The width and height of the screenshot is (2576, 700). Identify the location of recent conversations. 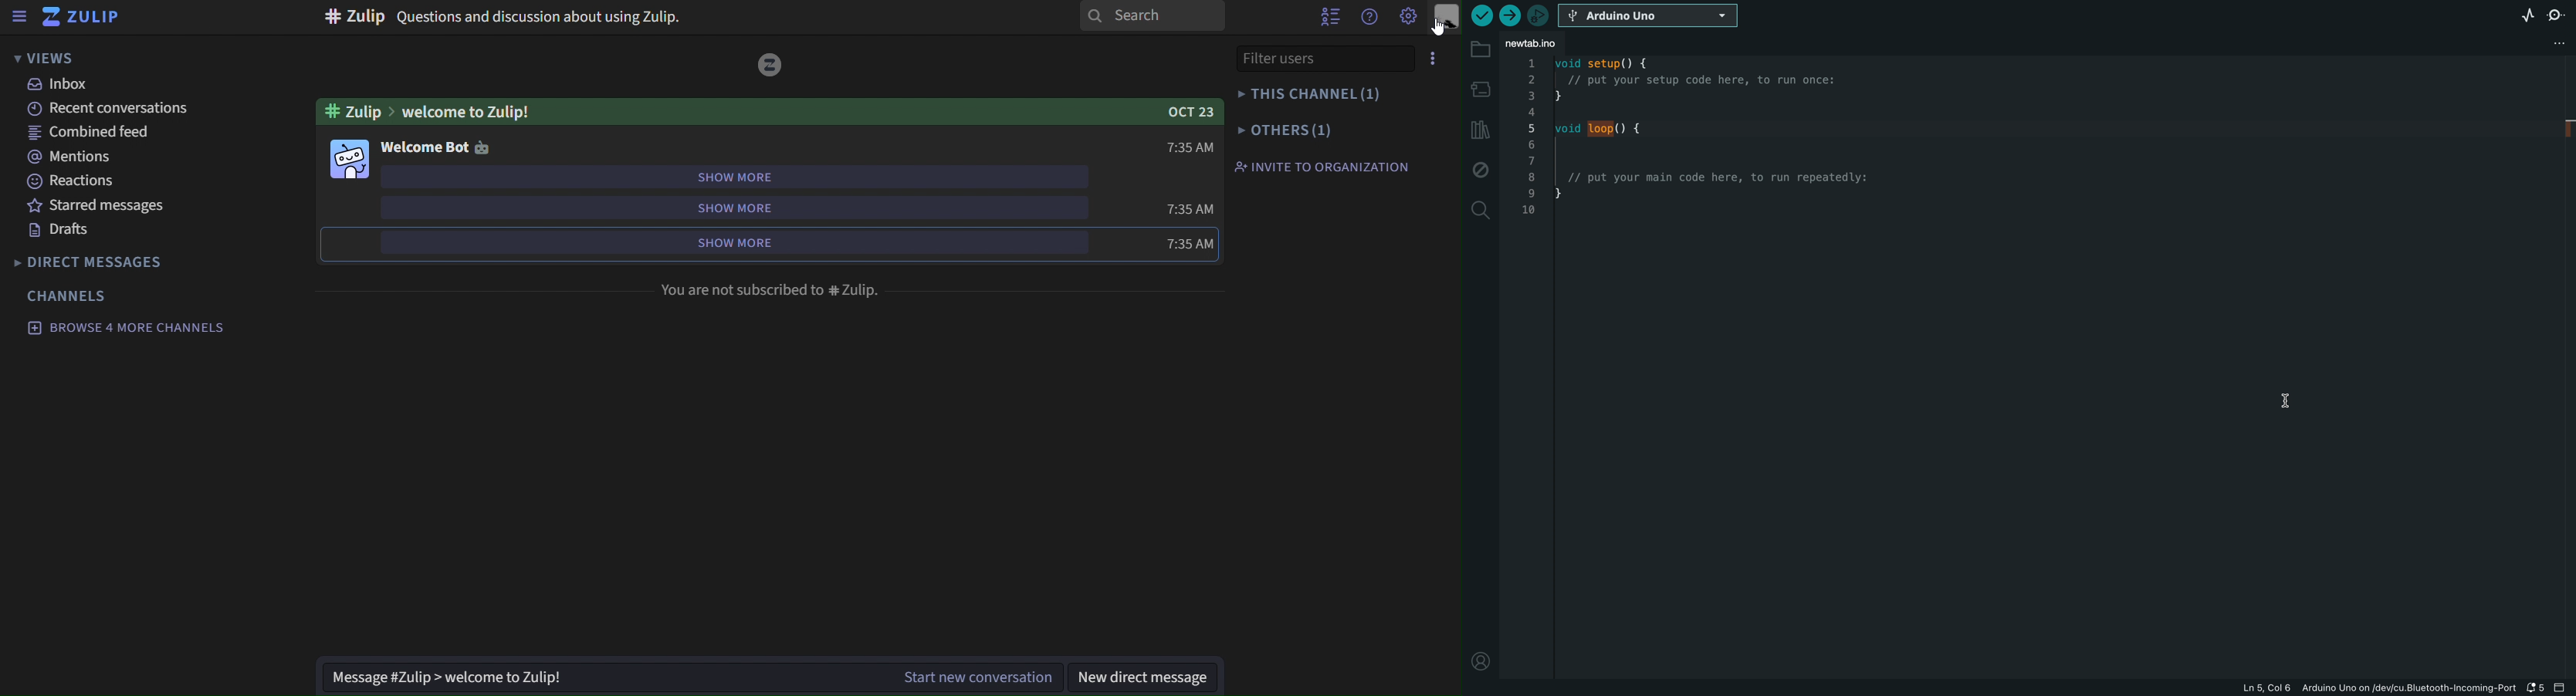
(105, 107).